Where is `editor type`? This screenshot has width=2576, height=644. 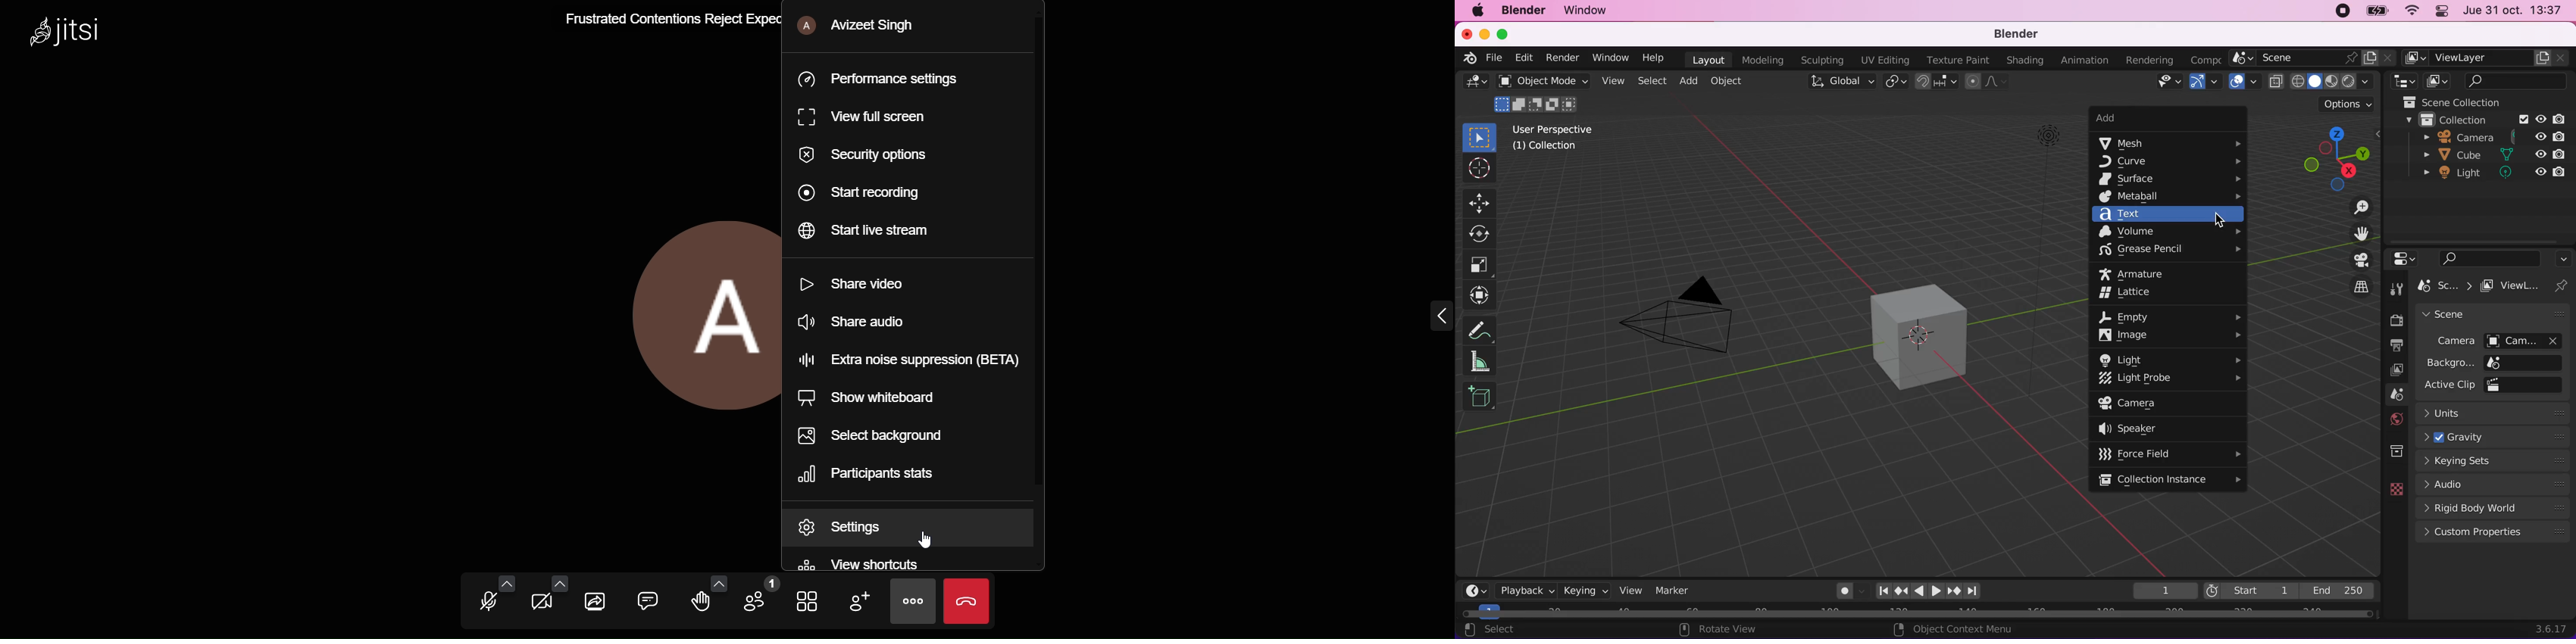 editor type is located at coordinates (1476, 82).